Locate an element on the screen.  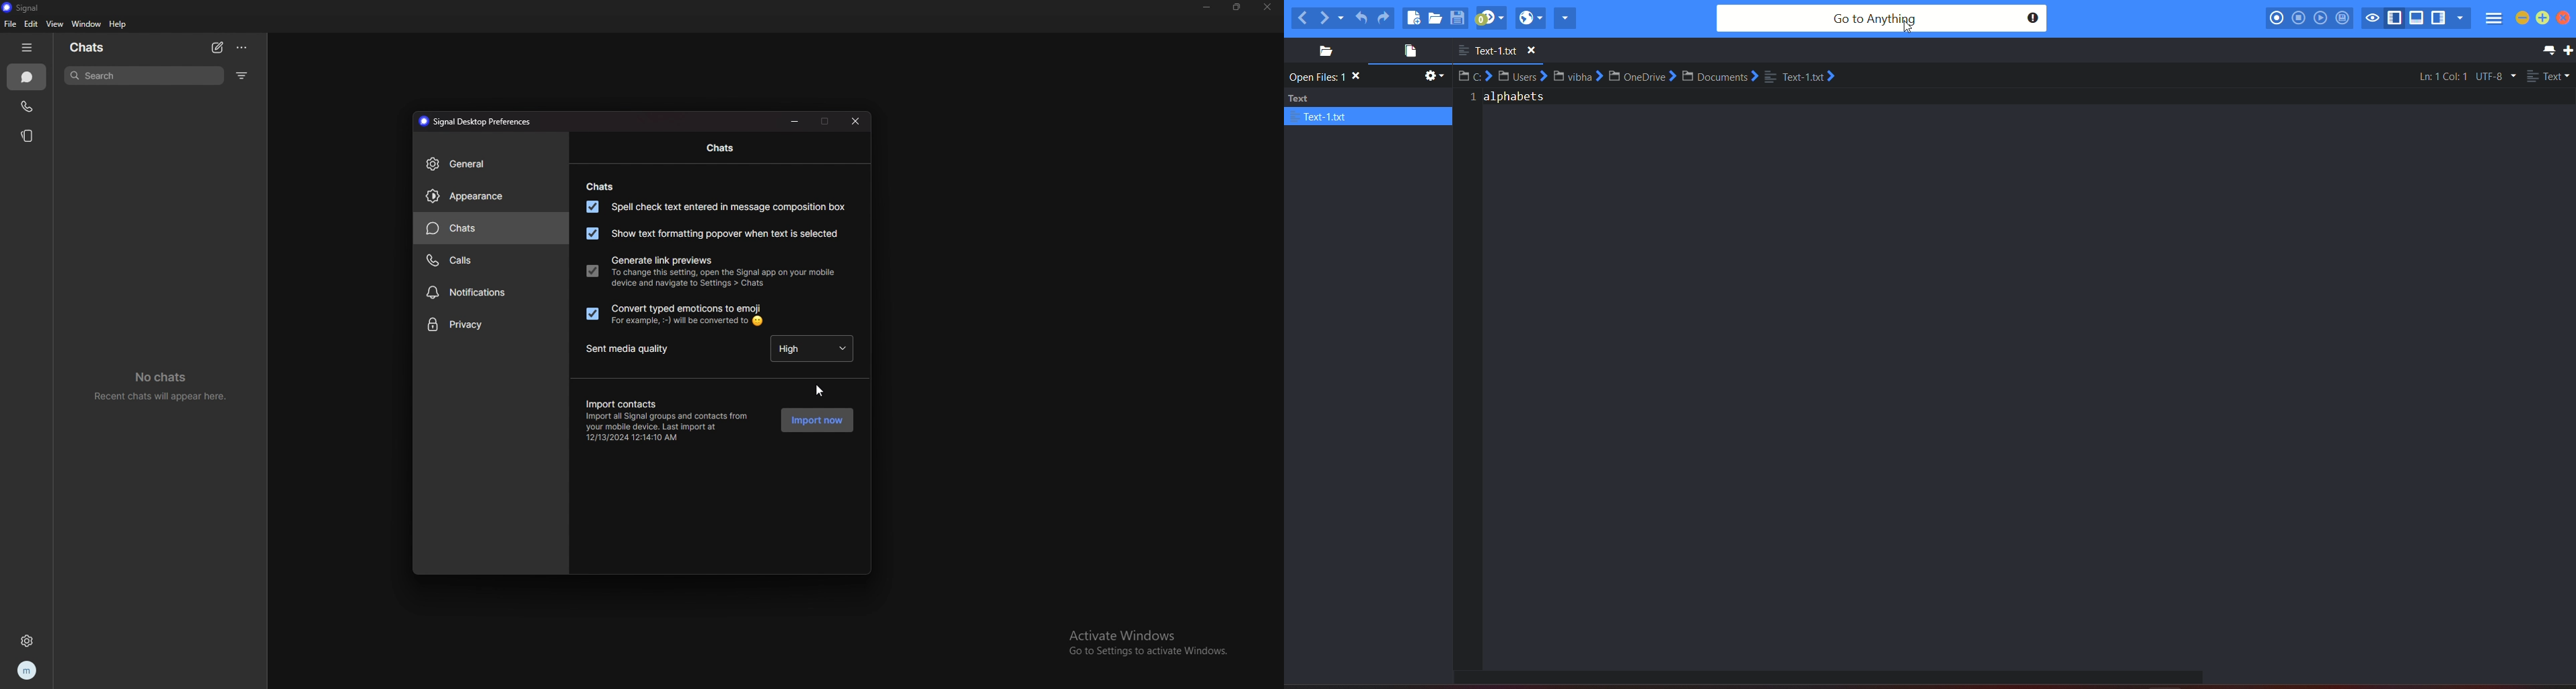
file path is located at coordinates (1652, 77).